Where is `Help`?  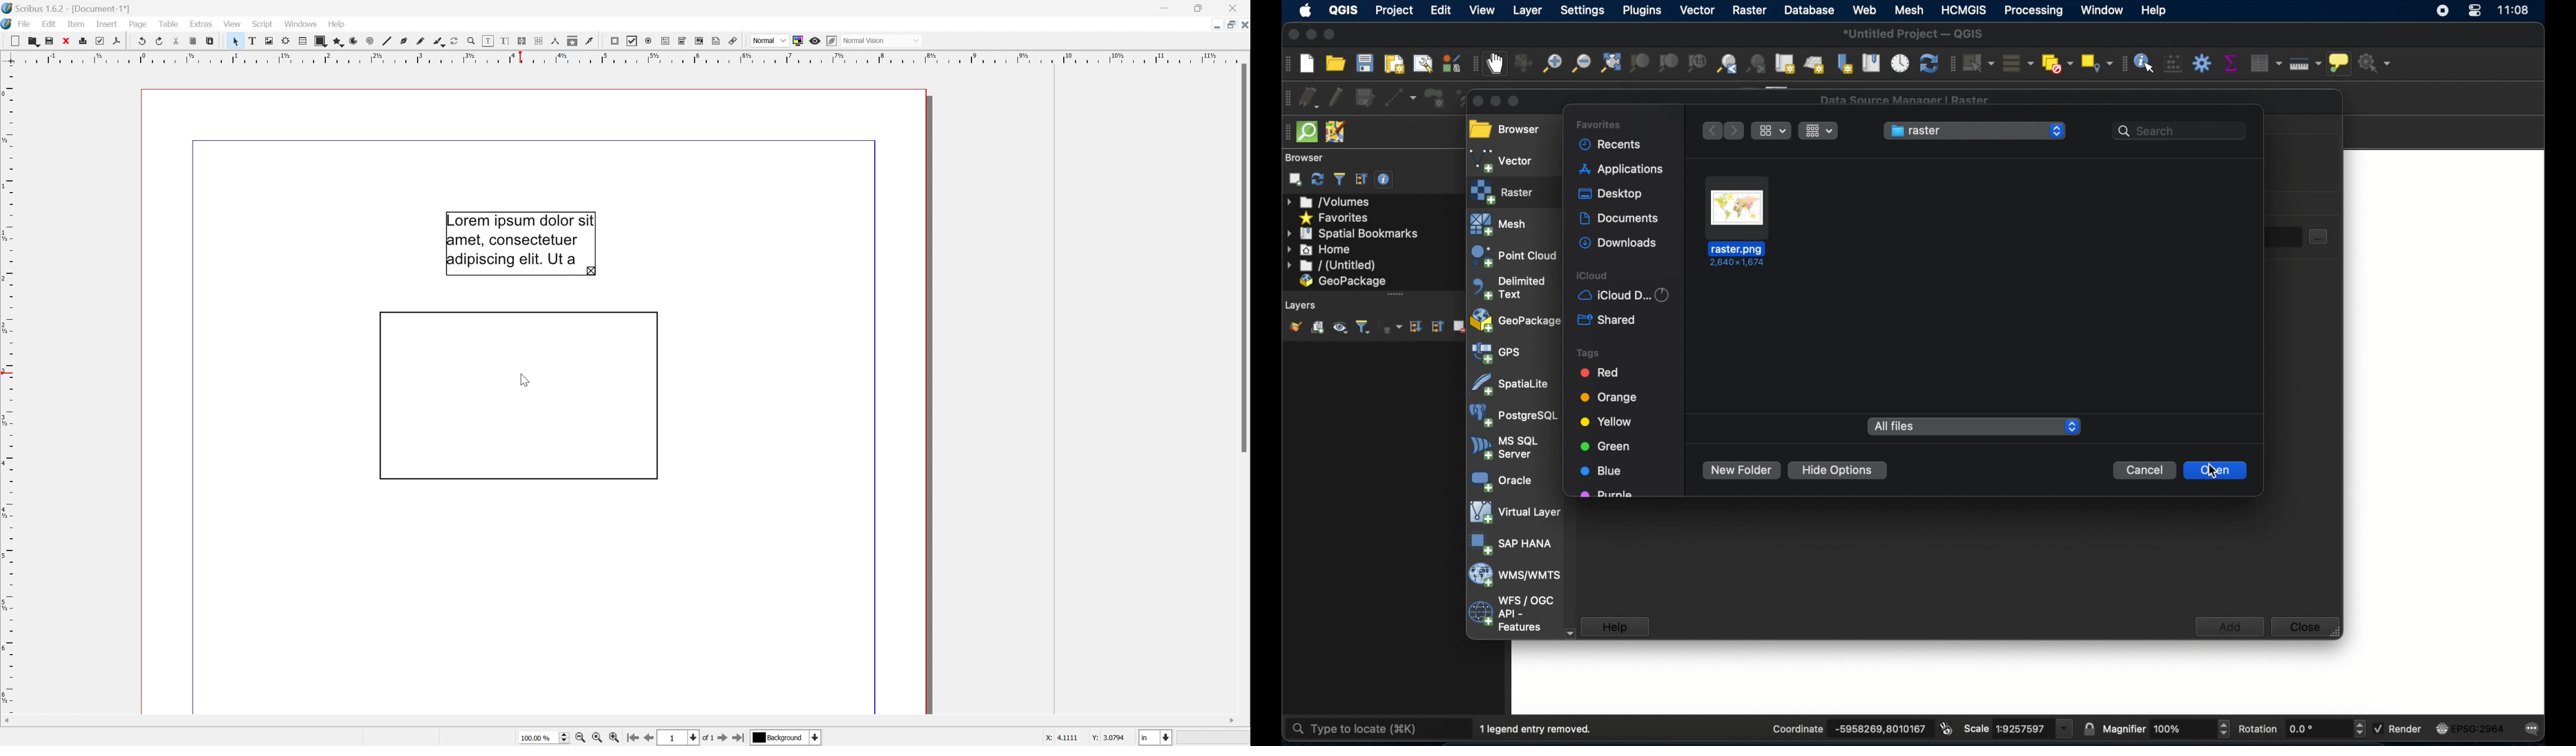 Help is located at coordinates (337, 23).